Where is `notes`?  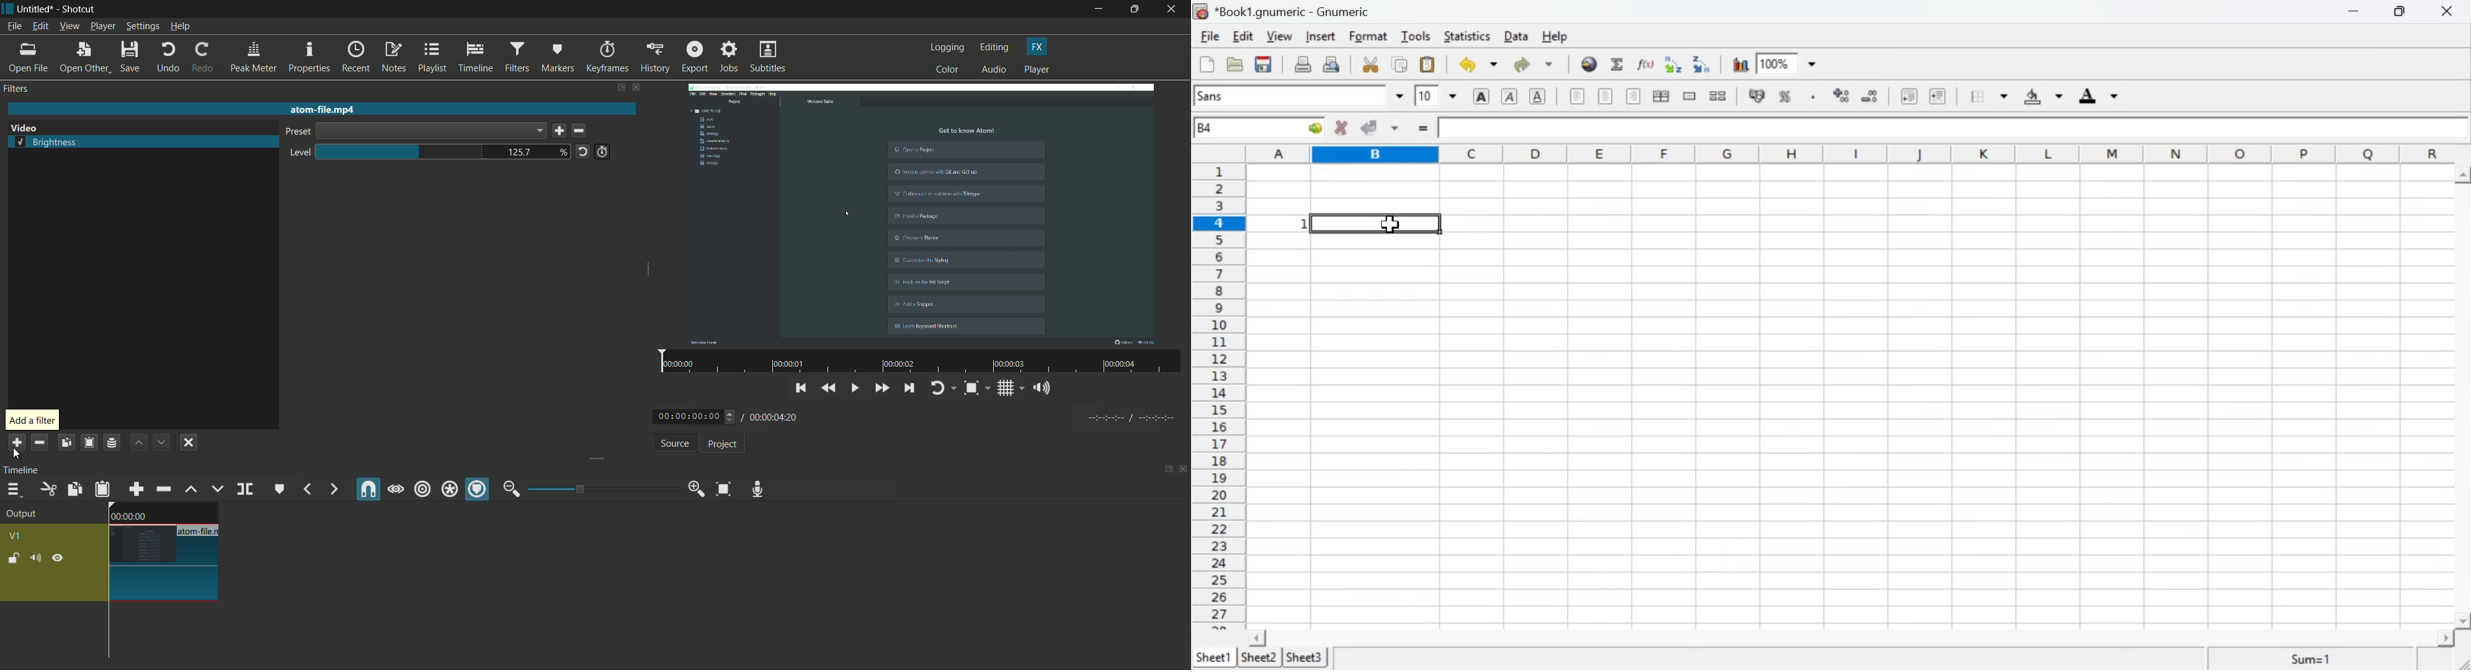
notes is located at coordinates (395, 58).